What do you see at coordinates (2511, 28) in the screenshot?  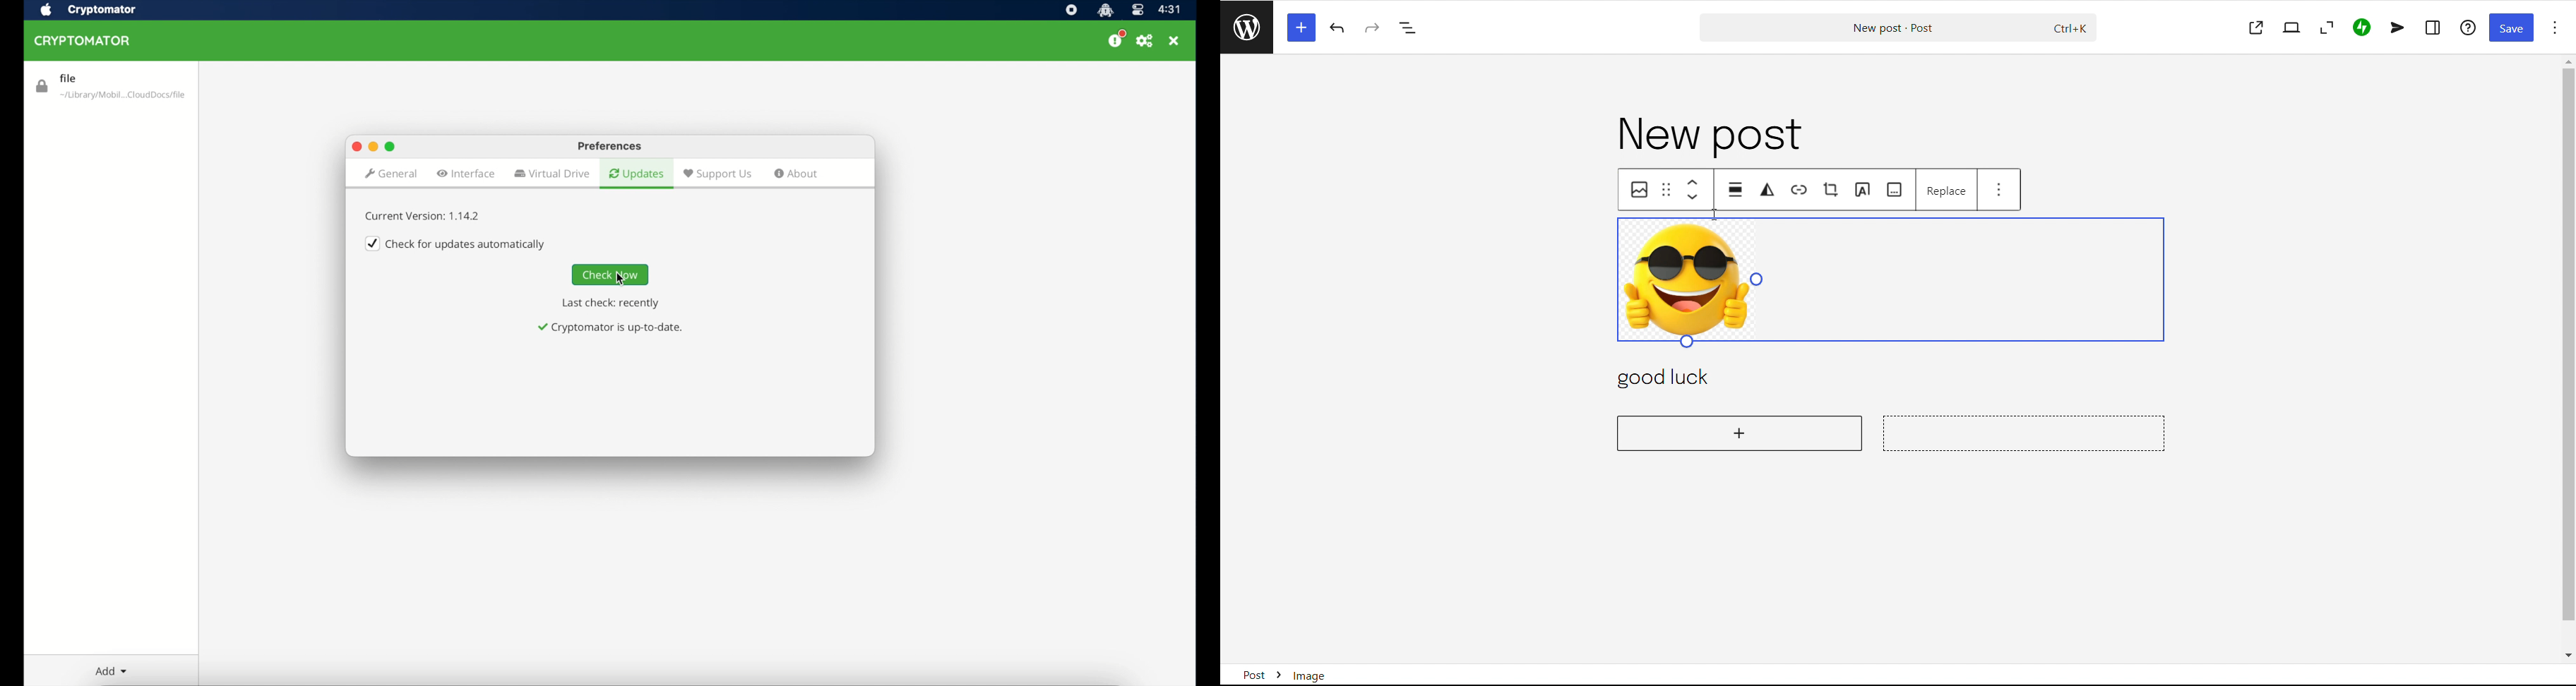 I see `save` at bounding box center [2511, 28].